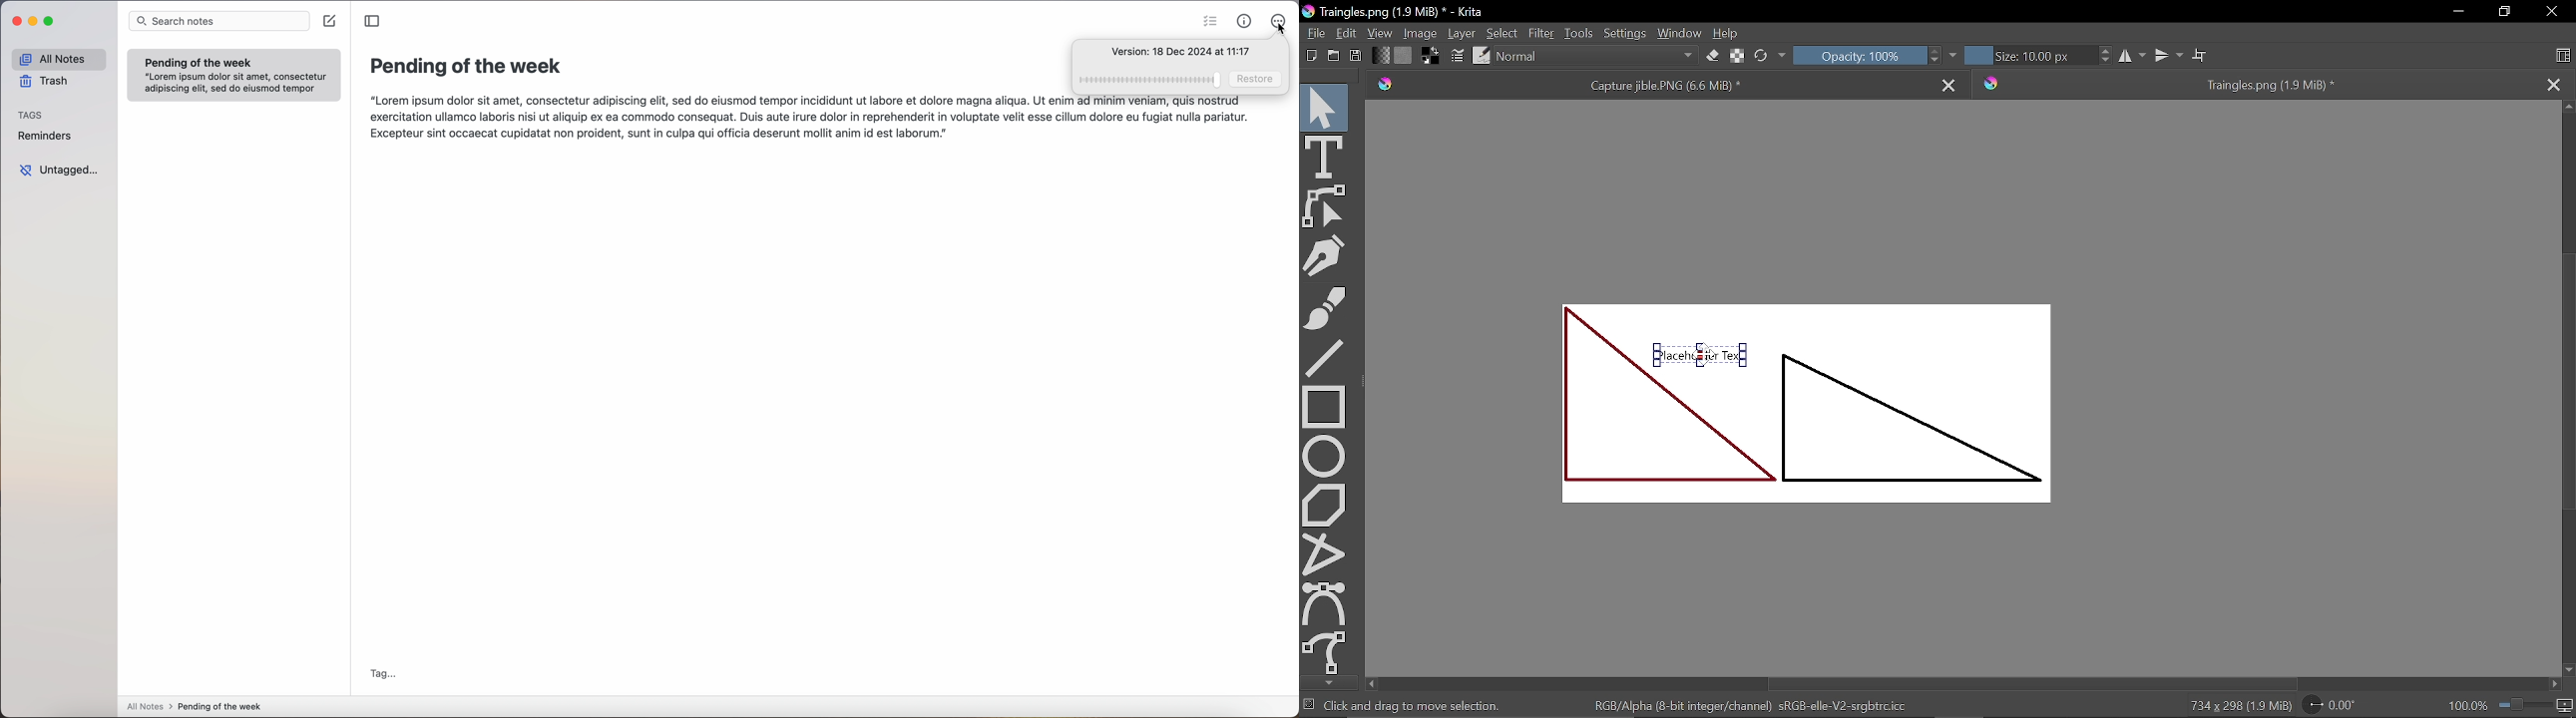 The height and width of the screenshot is (728, 2576). What do you see at coordinates (1326, 653) in the screenshot?
I see `Freehand select tool` at bounding box center [1326, 653].